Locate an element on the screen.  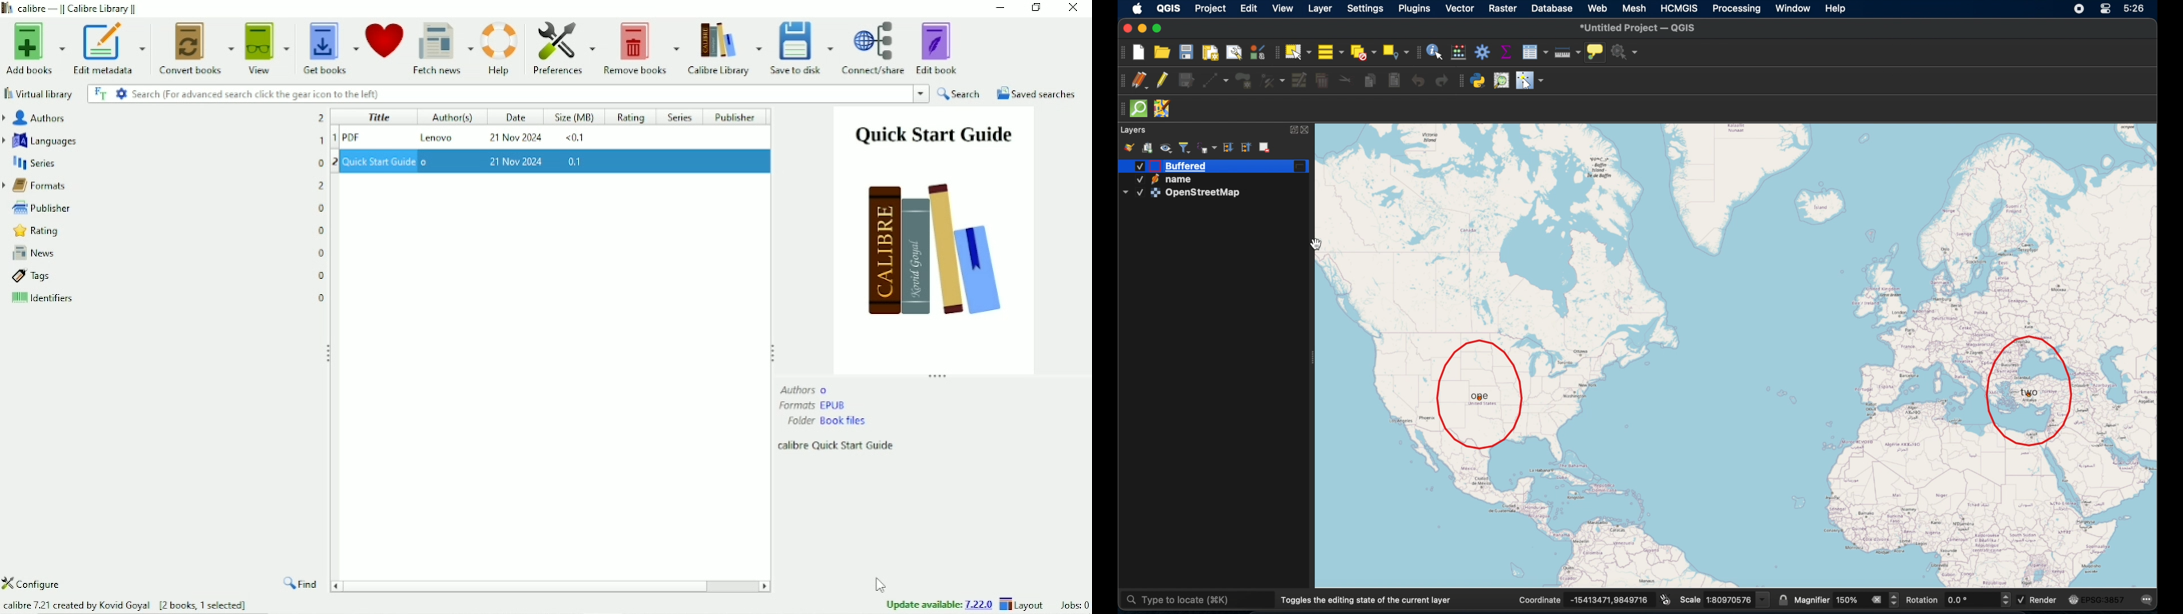
Date is located at coordinates (514, 117).